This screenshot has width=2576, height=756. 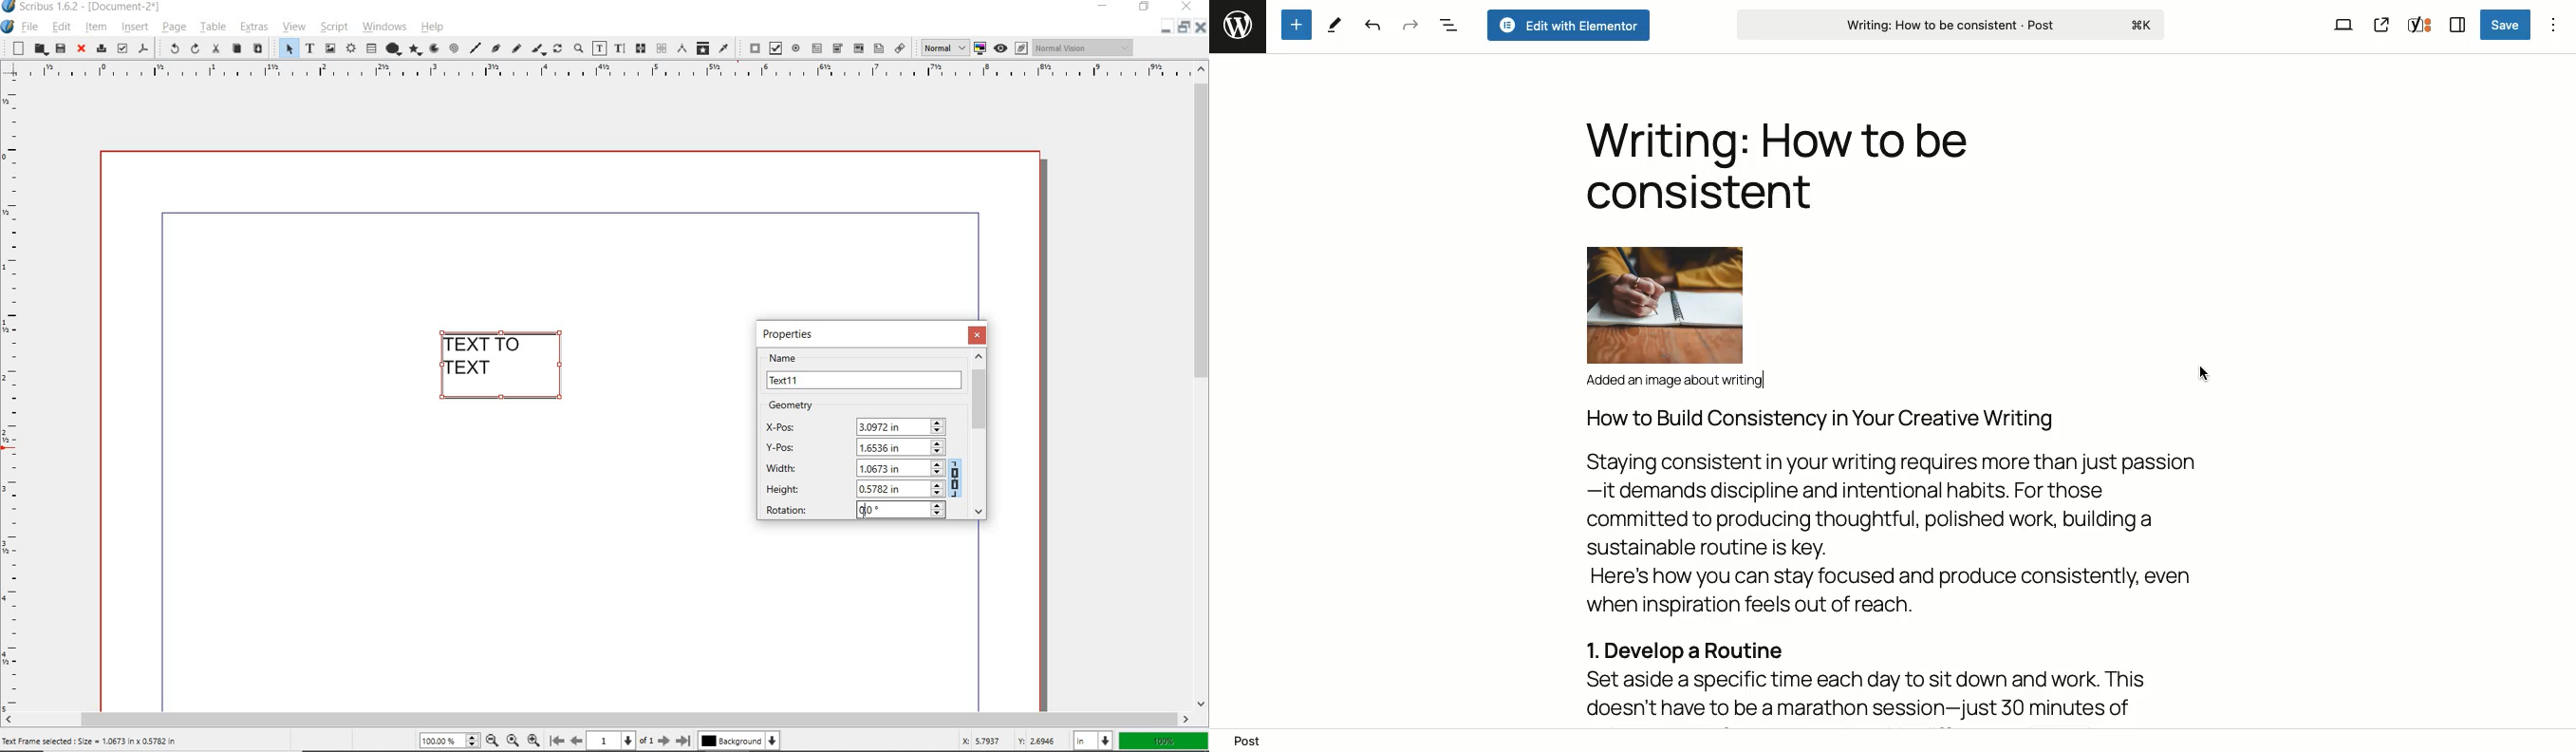 What do you see at coordinates (742, 743) in the screenshot?
I see `background` at bounding box center [742, 743].